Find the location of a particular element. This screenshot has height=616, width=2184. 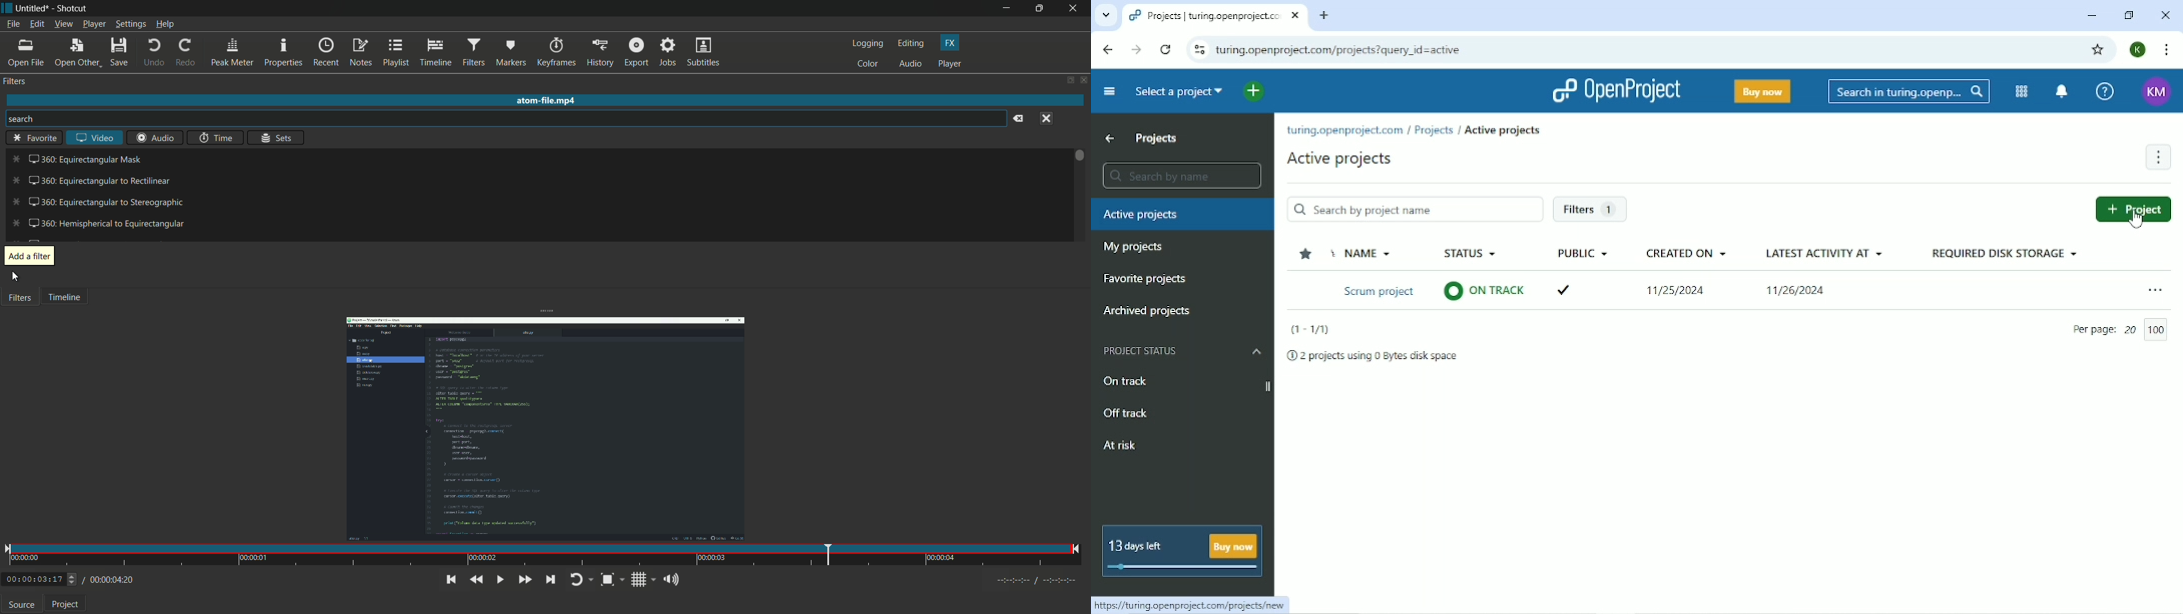

Open menu is located at coordinates (2156, 286).